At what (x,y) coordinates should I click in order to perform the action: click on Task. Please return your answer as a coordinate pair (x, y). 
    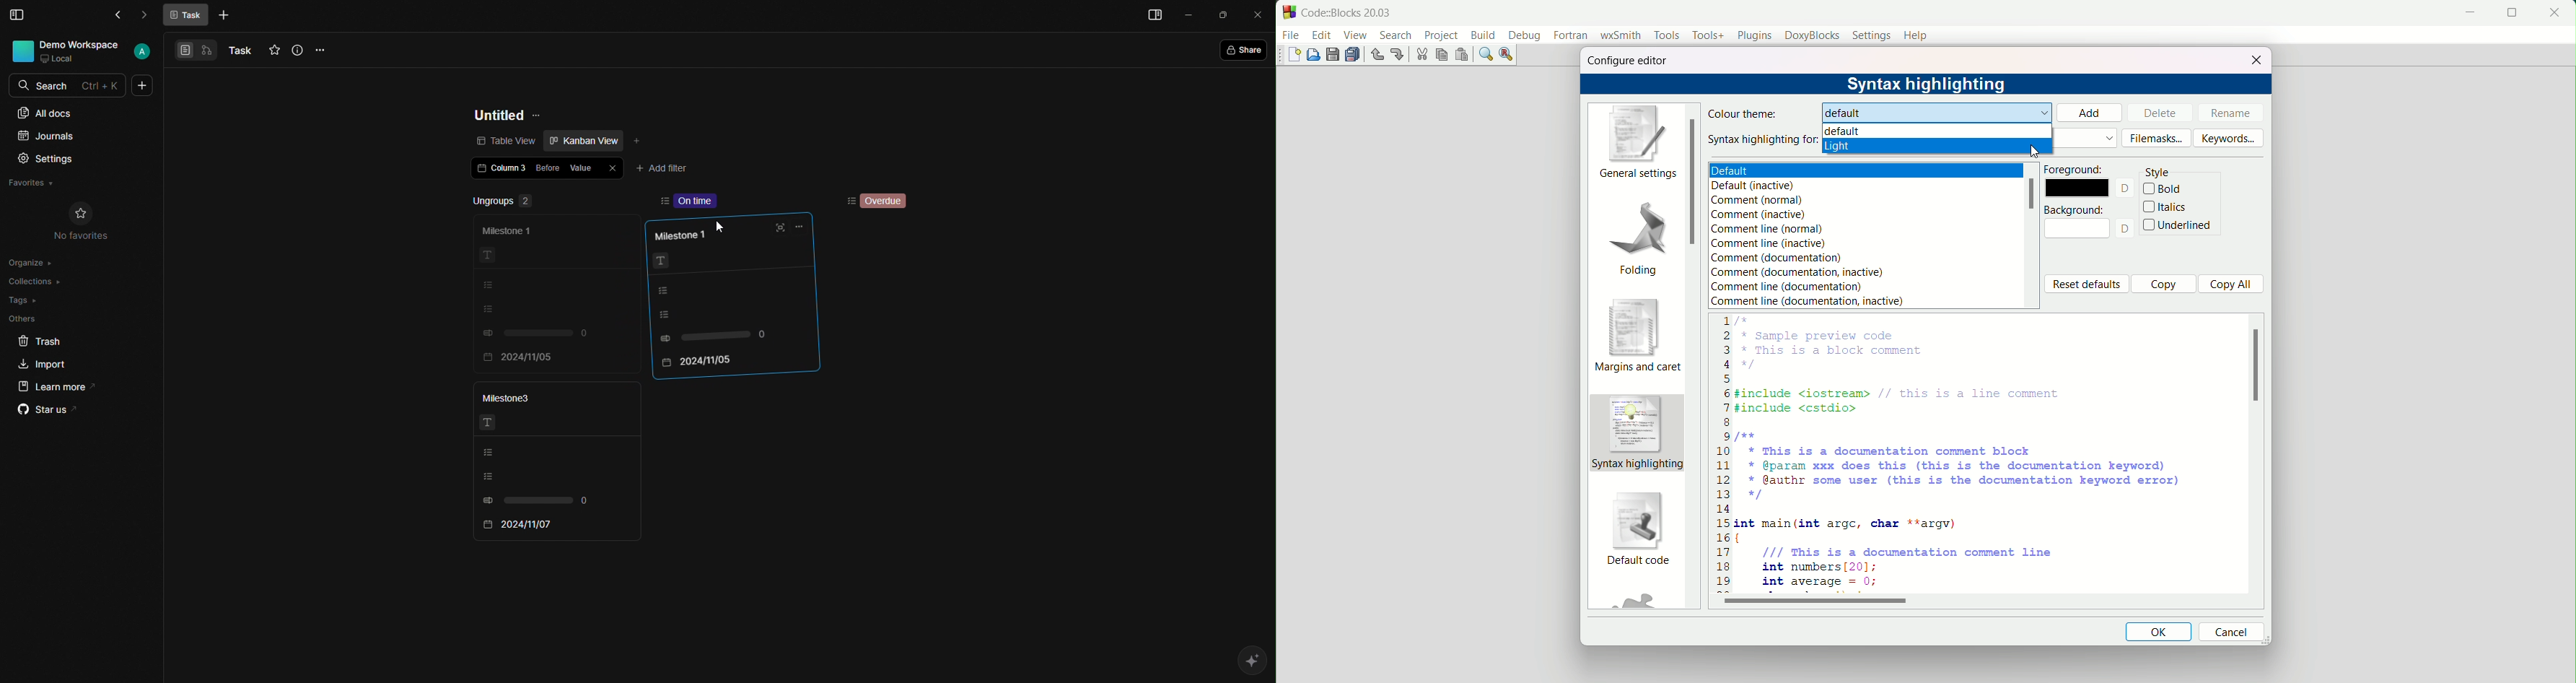
    Looking at the image, I should click on (240, 51).